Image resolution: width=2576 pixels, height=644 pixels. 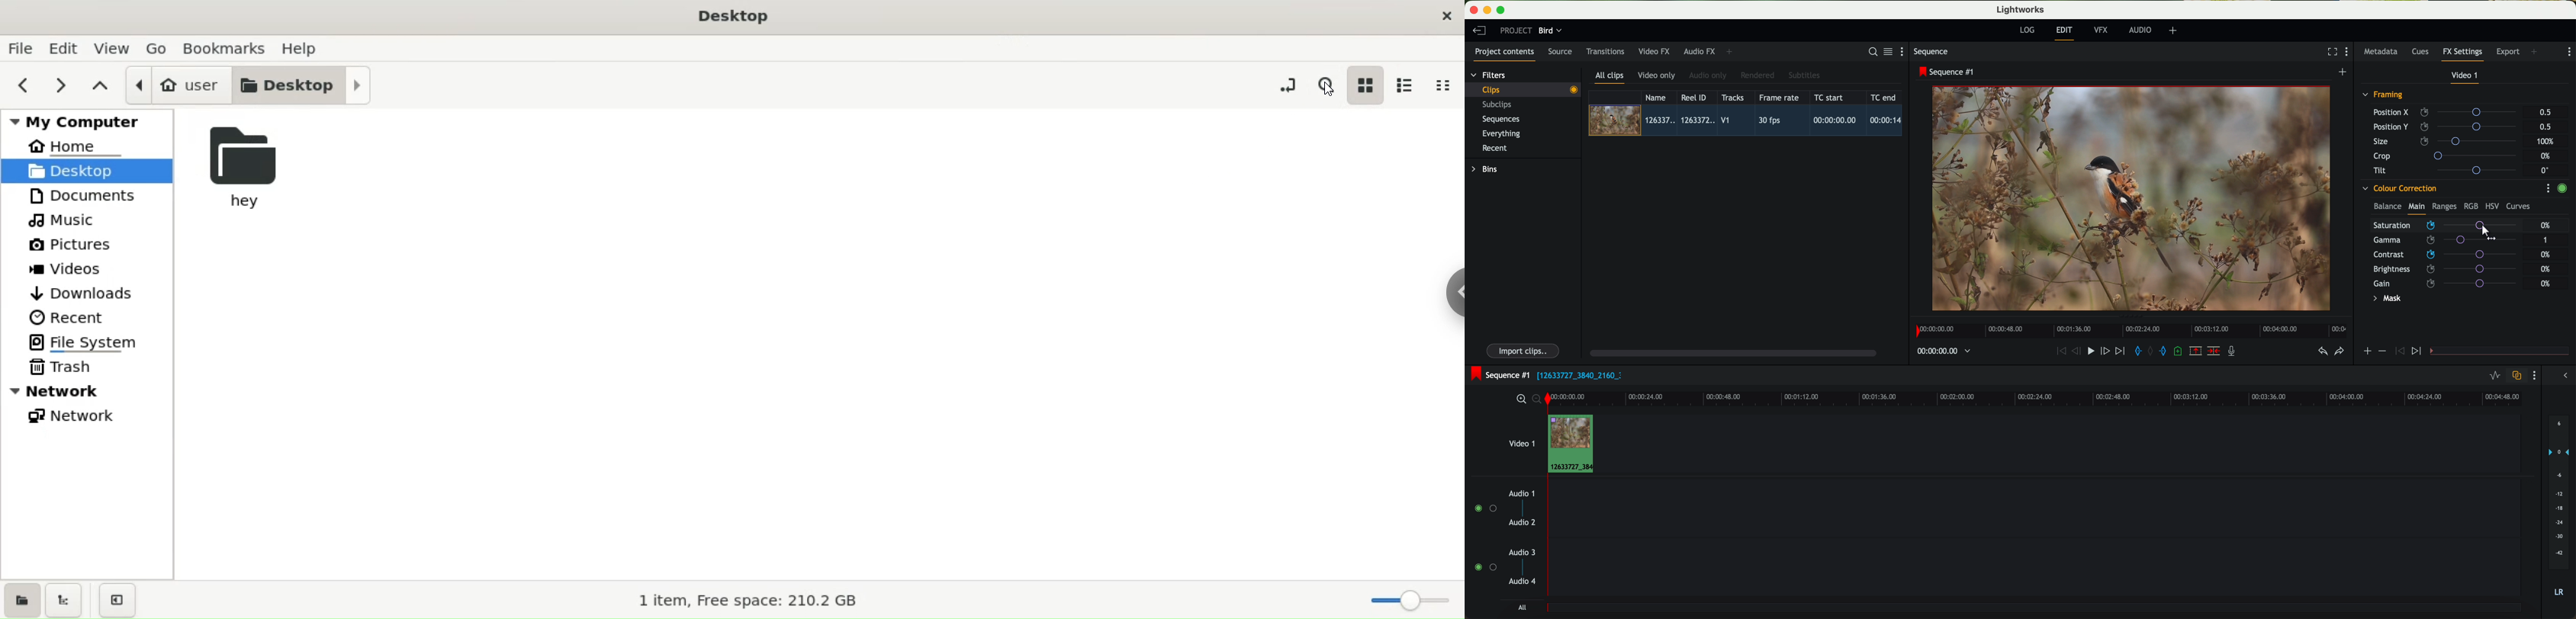 I want to click on Reel ID, so click(x=1696, y=97).